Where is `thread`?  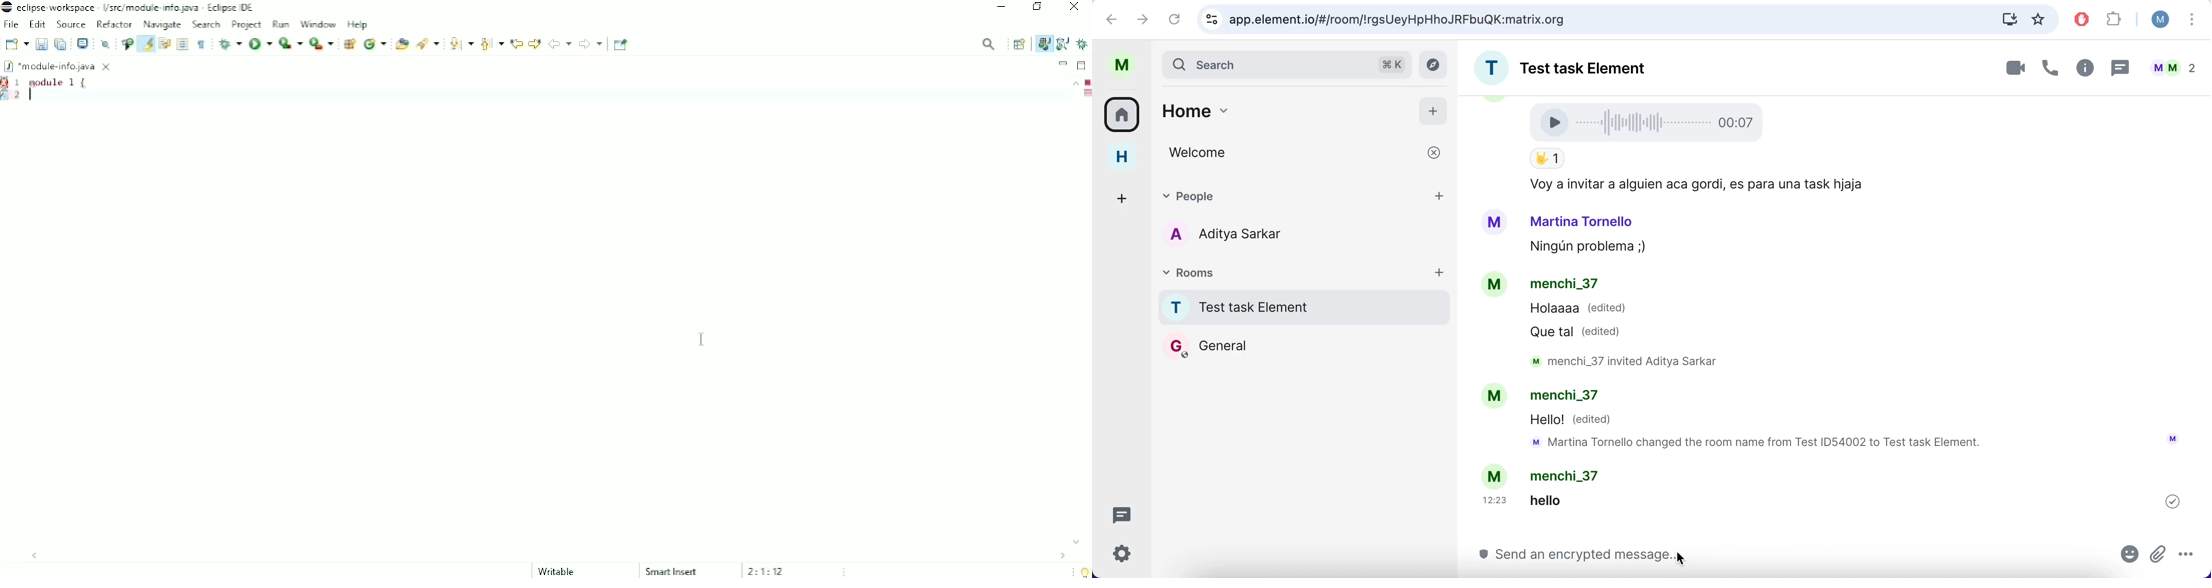 thread is located at coordinates (2119, 67).